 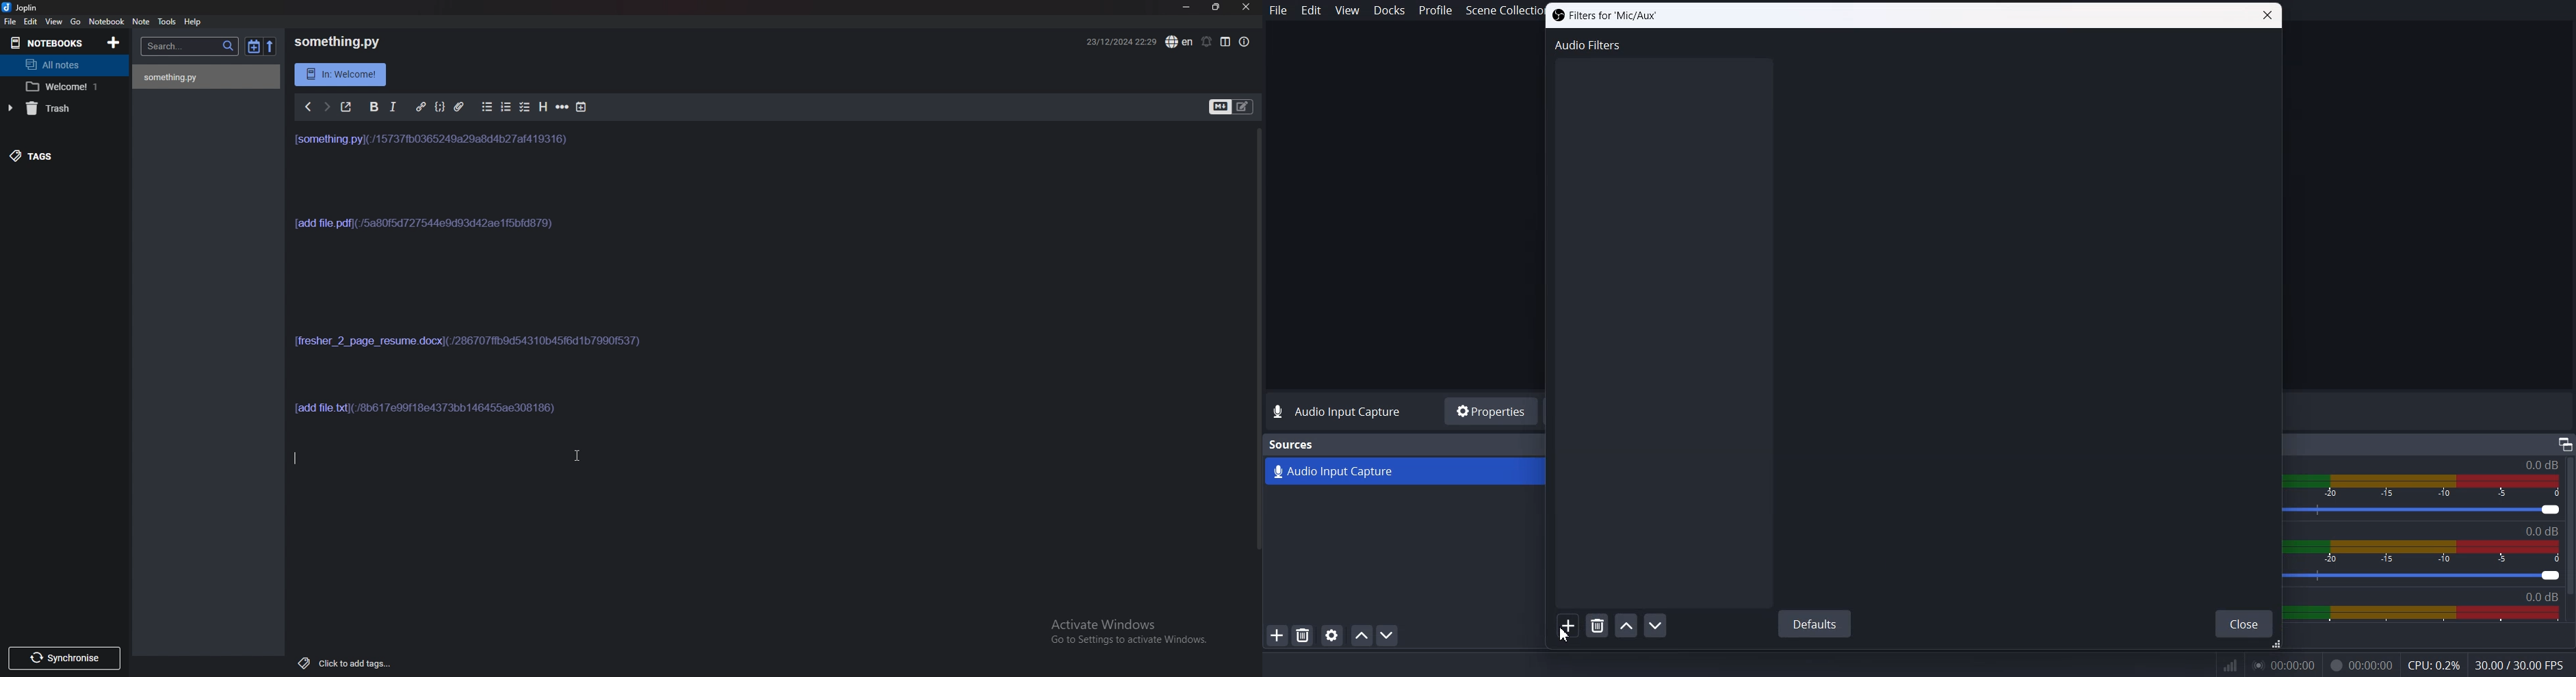 What do you see at coordinates (1312, 10) in the screenshot?
I see `Edit` at bounding box center [1312, 10].